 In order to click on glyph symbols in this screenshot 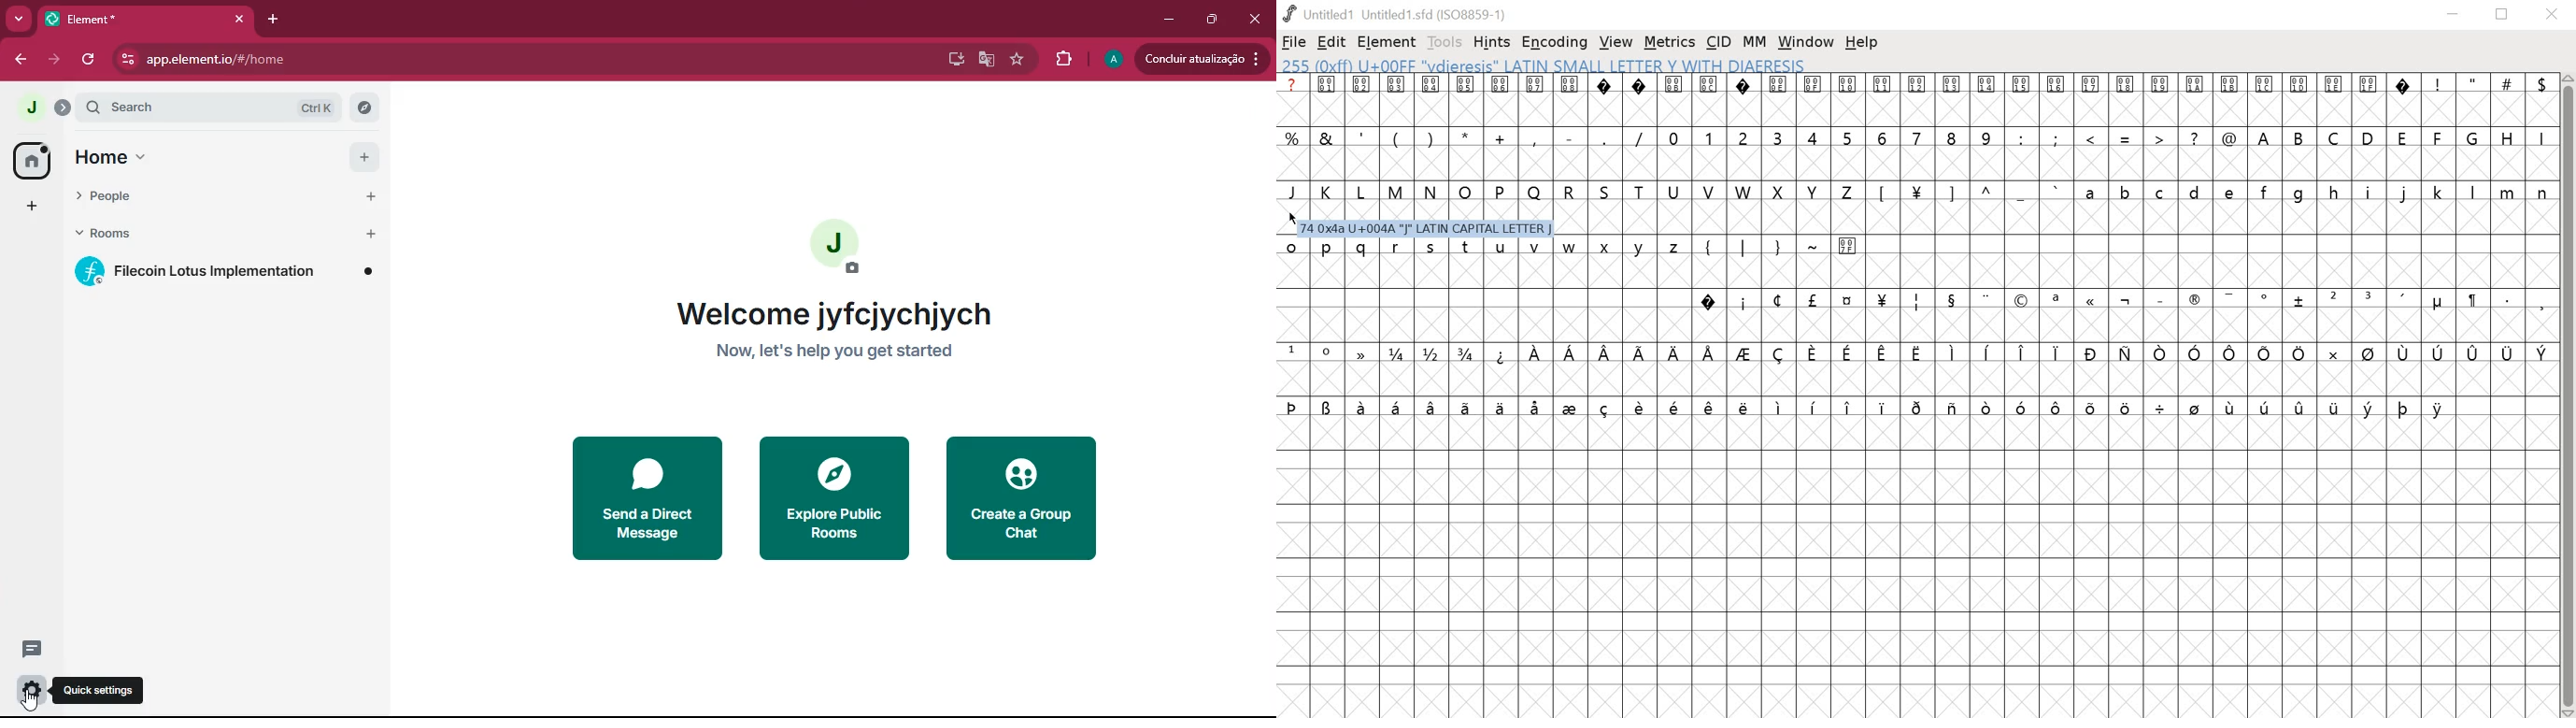, I will do `click(1845, 84)`.